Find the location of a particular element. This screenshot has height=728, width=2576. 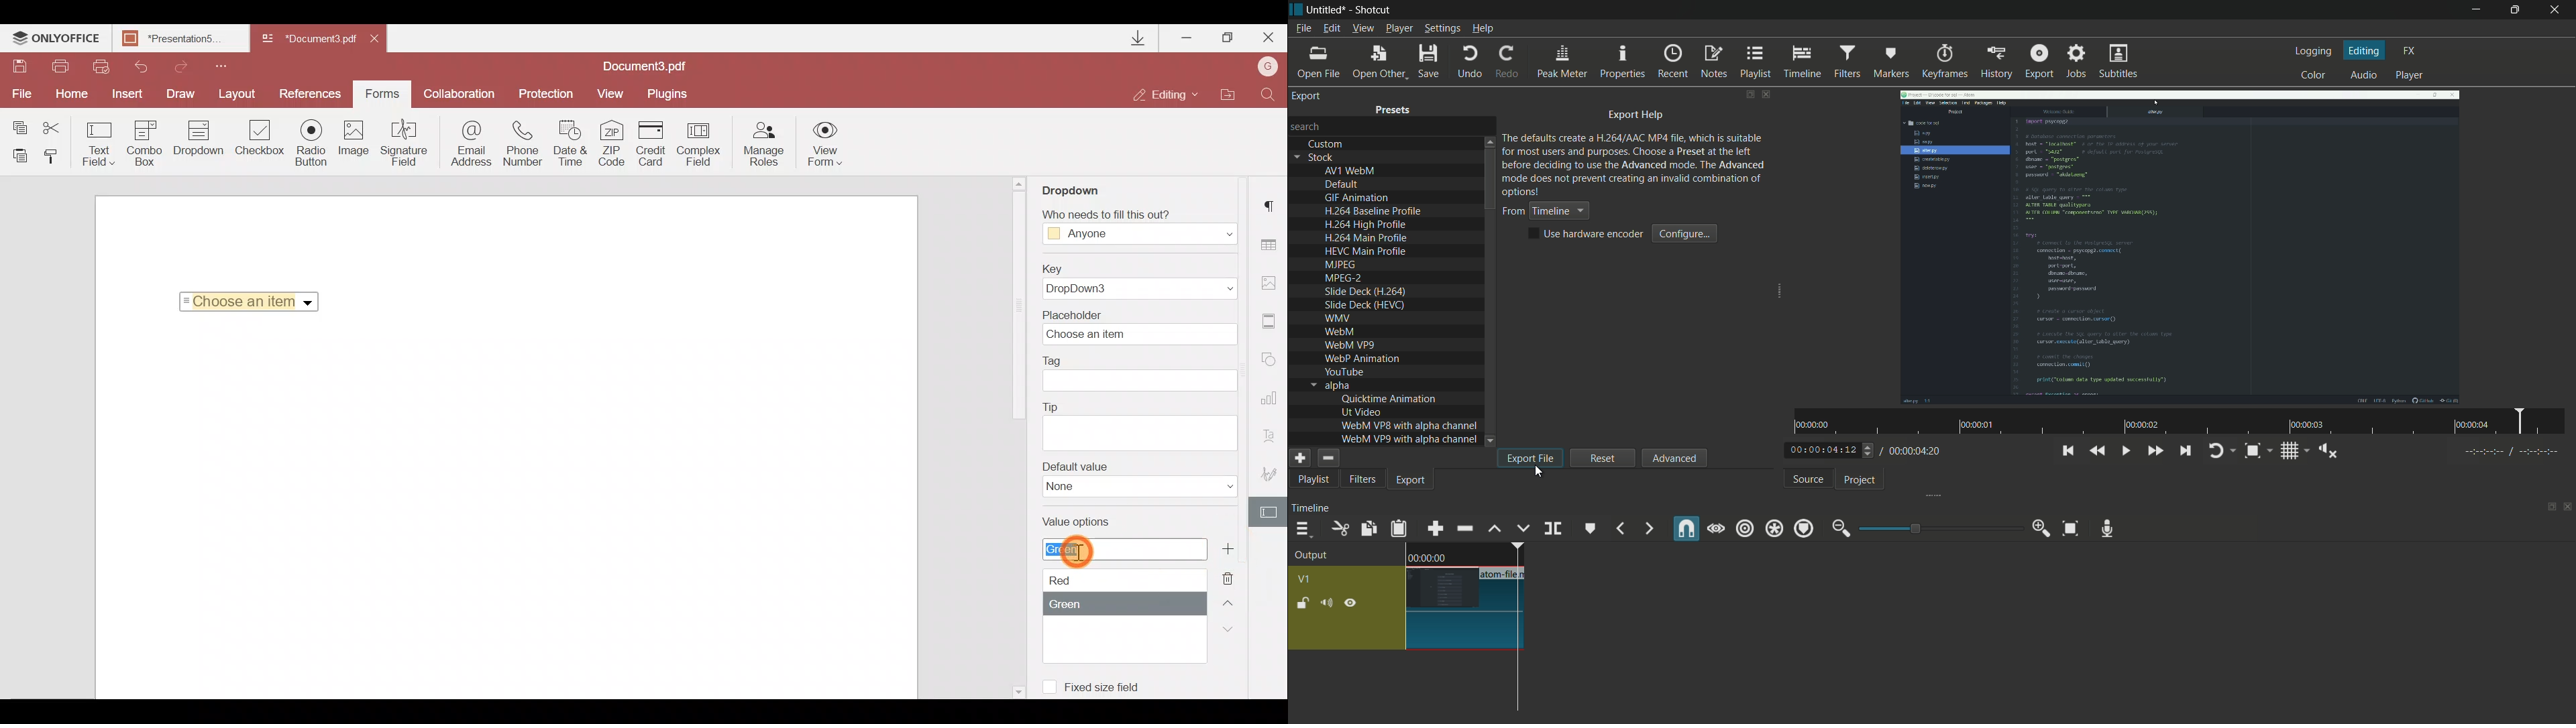

configure is located at coordinates (1686, 233).